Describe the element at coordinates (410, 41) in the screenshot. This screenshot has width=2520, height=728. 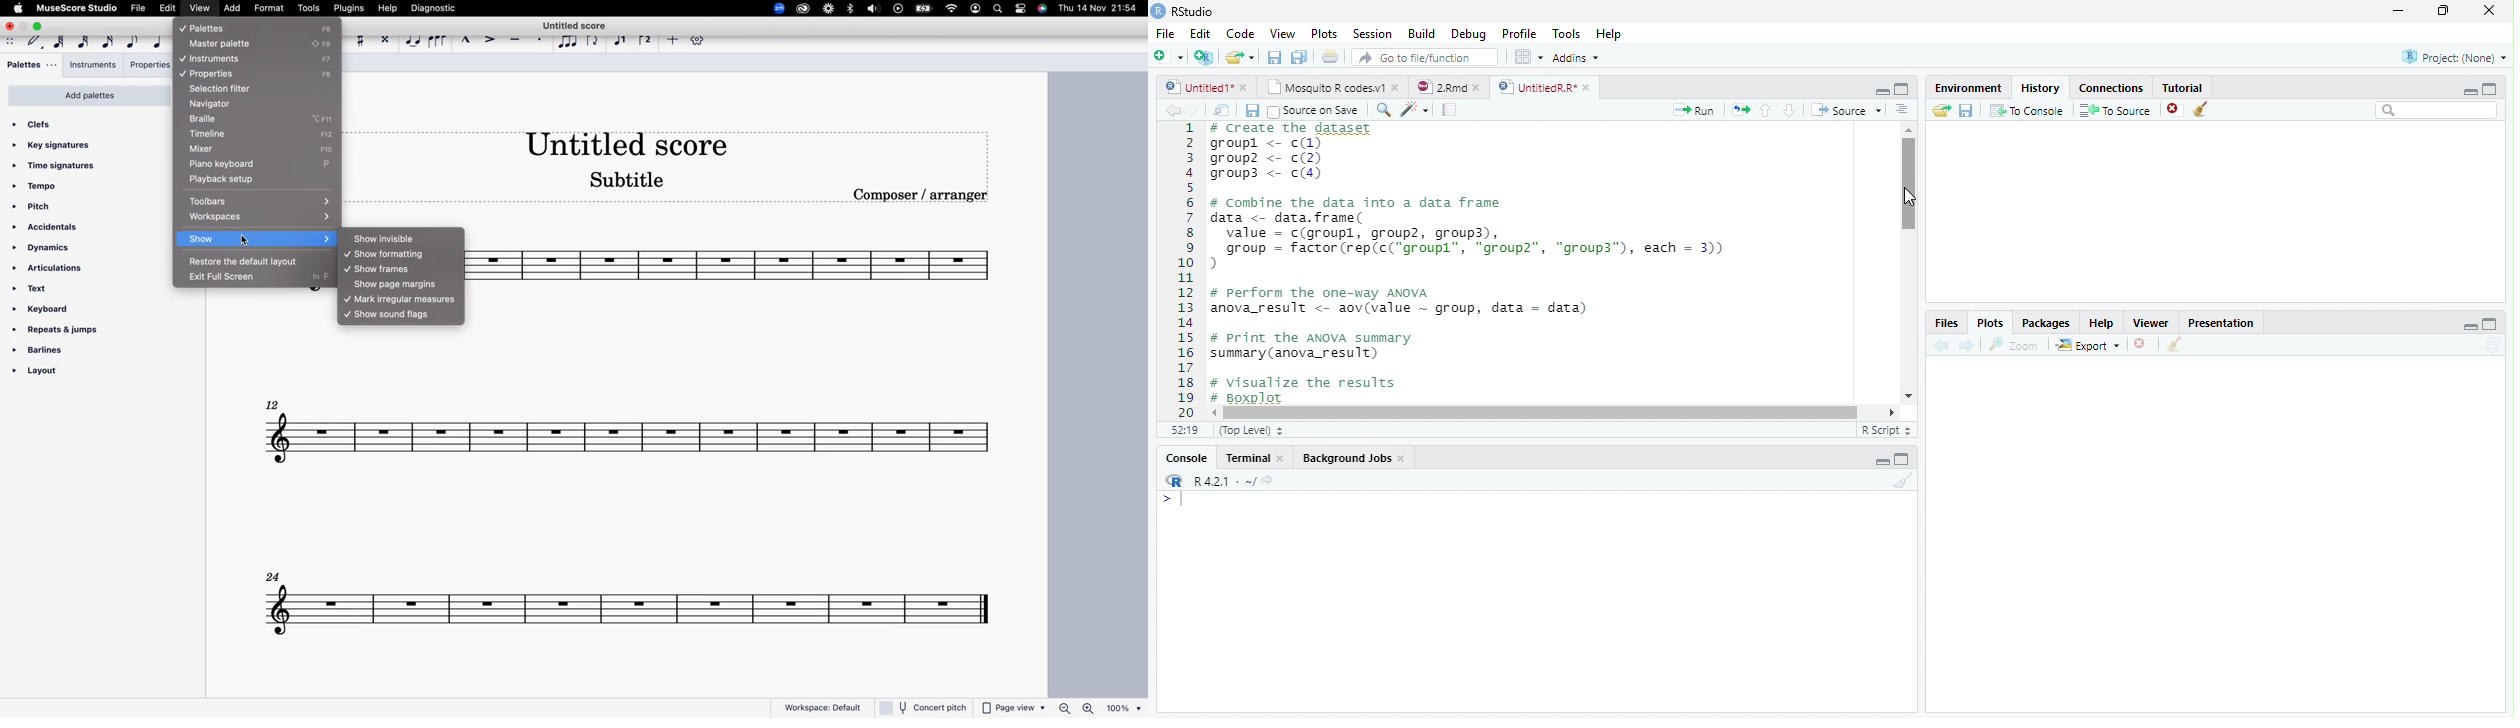
I see `tie` at that location.